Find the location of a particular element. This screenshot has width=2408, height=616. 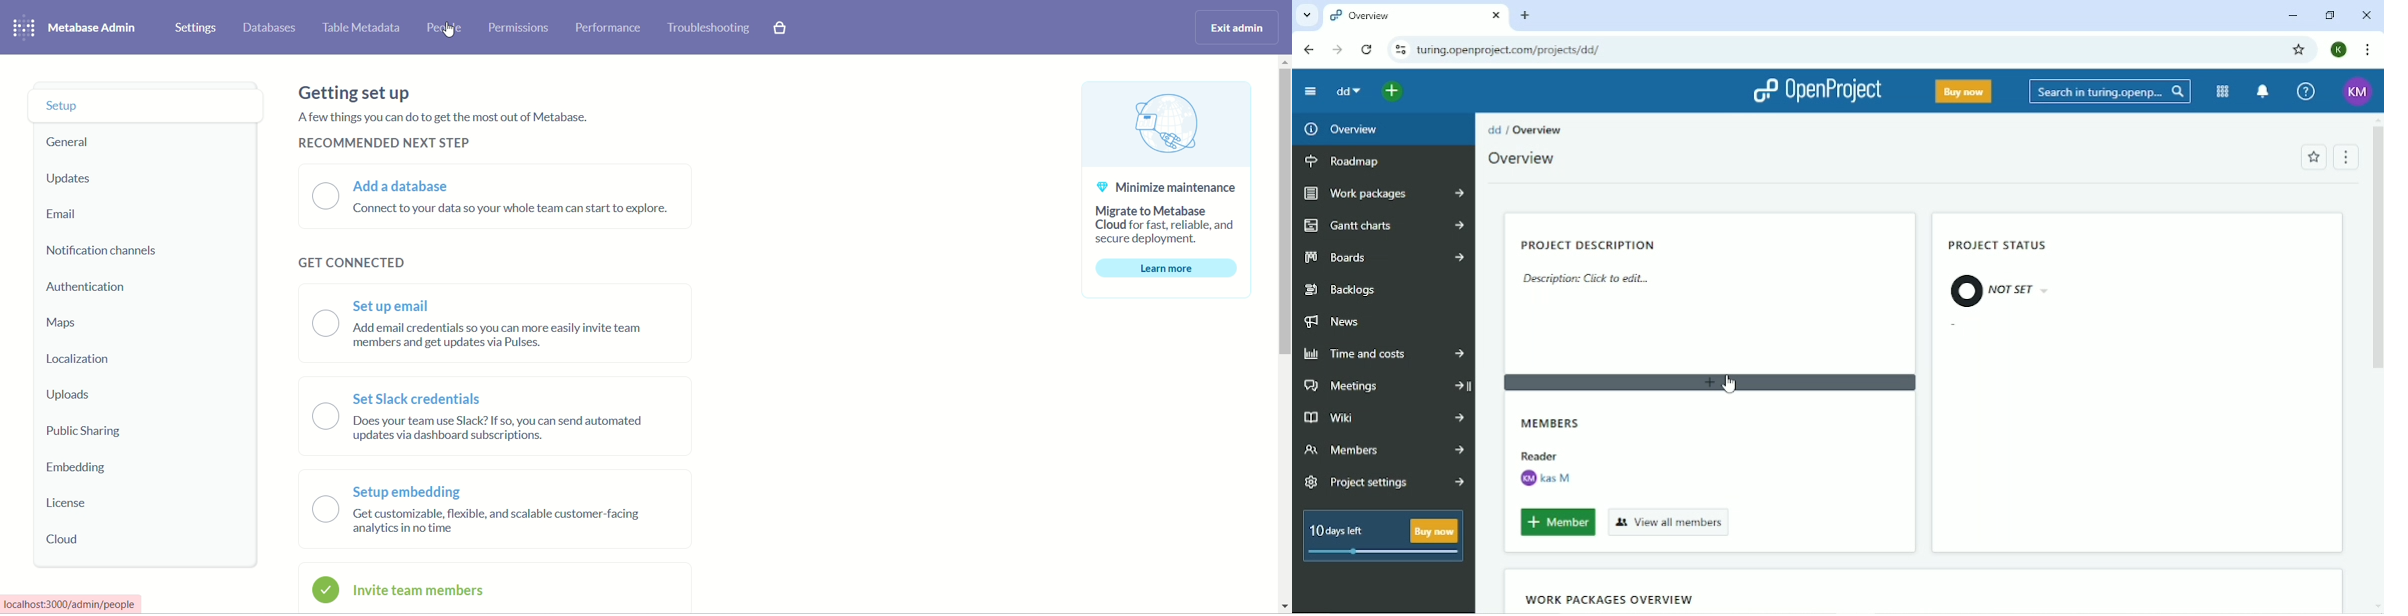

databases is located at coordinates (273, 29).